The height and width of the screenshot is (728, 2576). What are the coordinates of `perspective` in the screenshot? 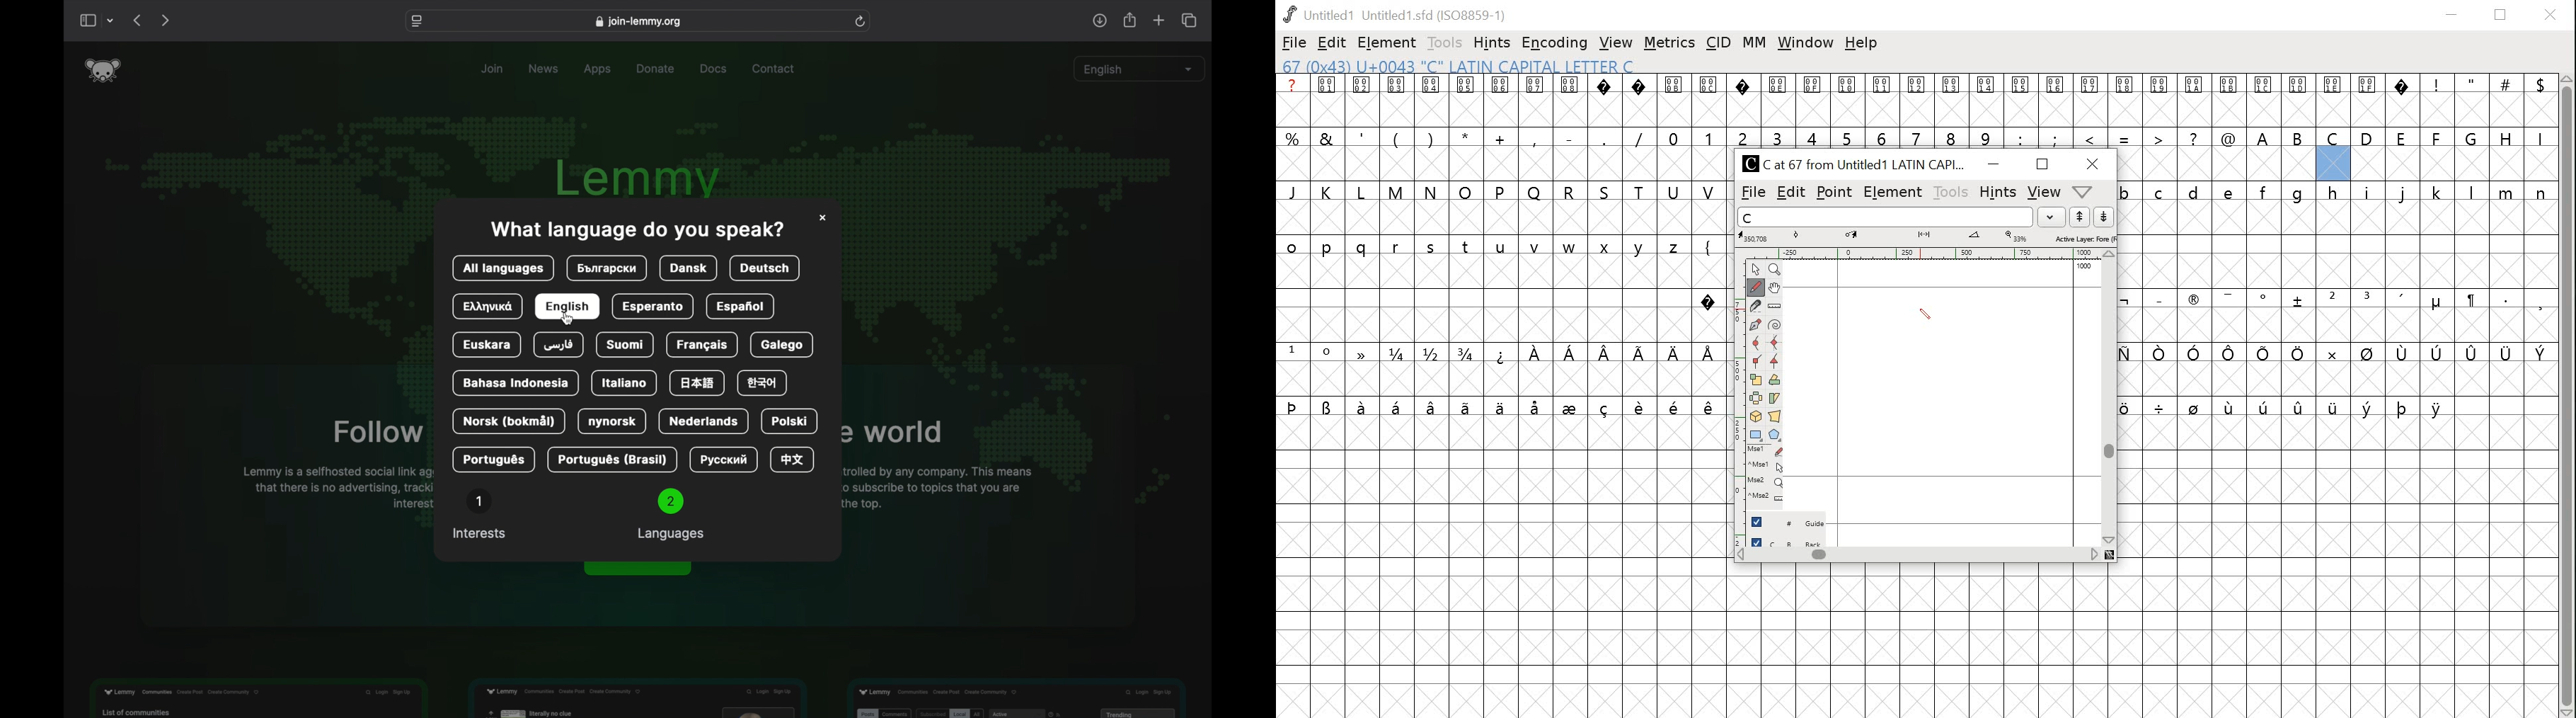 It's located at (1776, 417).